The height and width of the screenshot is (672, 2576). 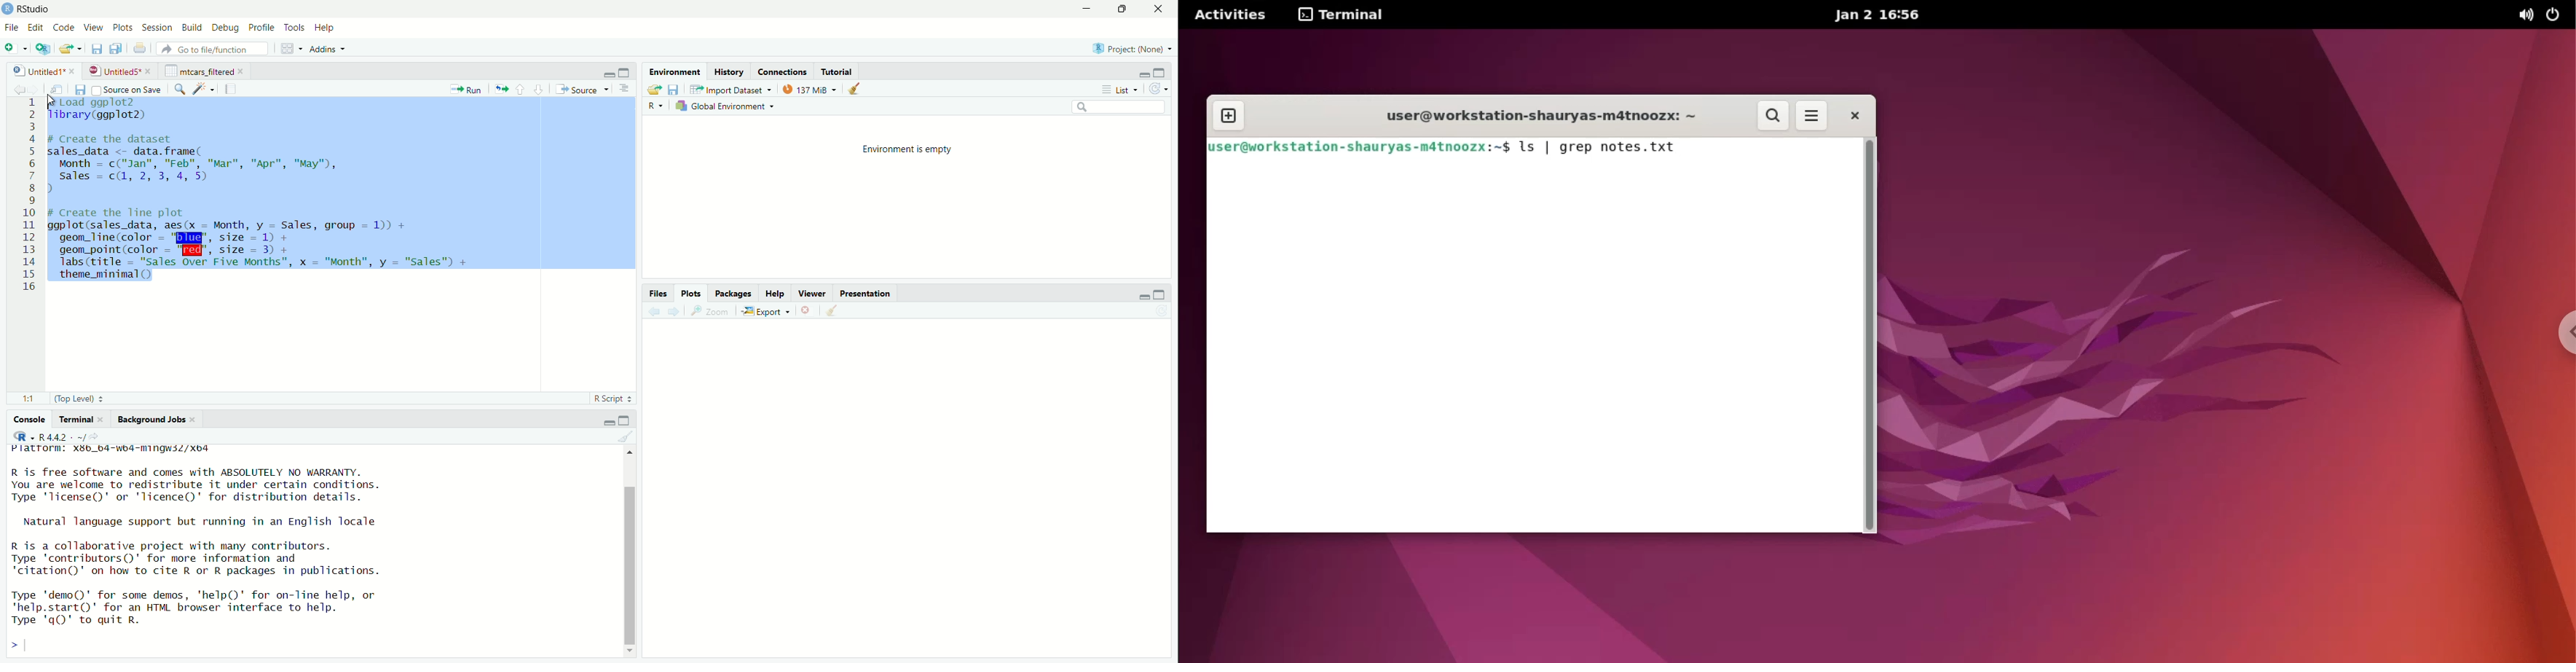 What do you see at coordinates (625, 90) in the screenshot?
I see `show document outline` at bounding box center [625, 90].